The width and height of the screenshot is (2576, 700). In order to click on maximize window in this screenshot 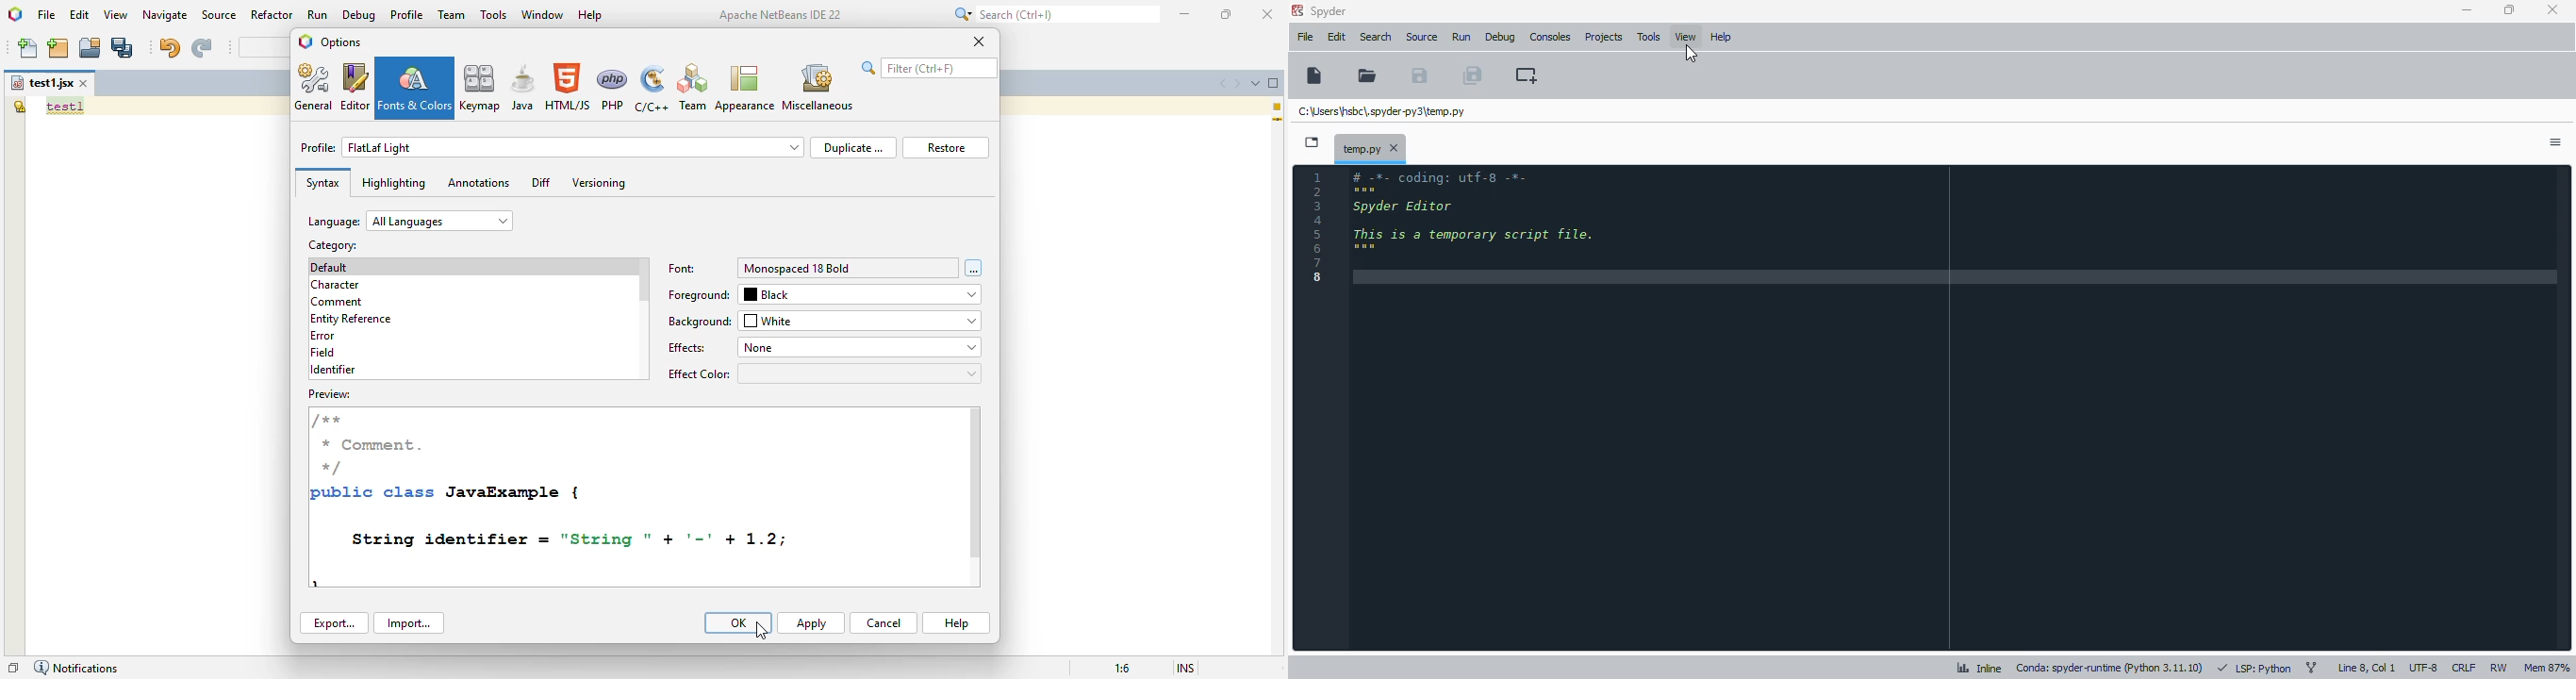, I will do `click(1274, 83)`.